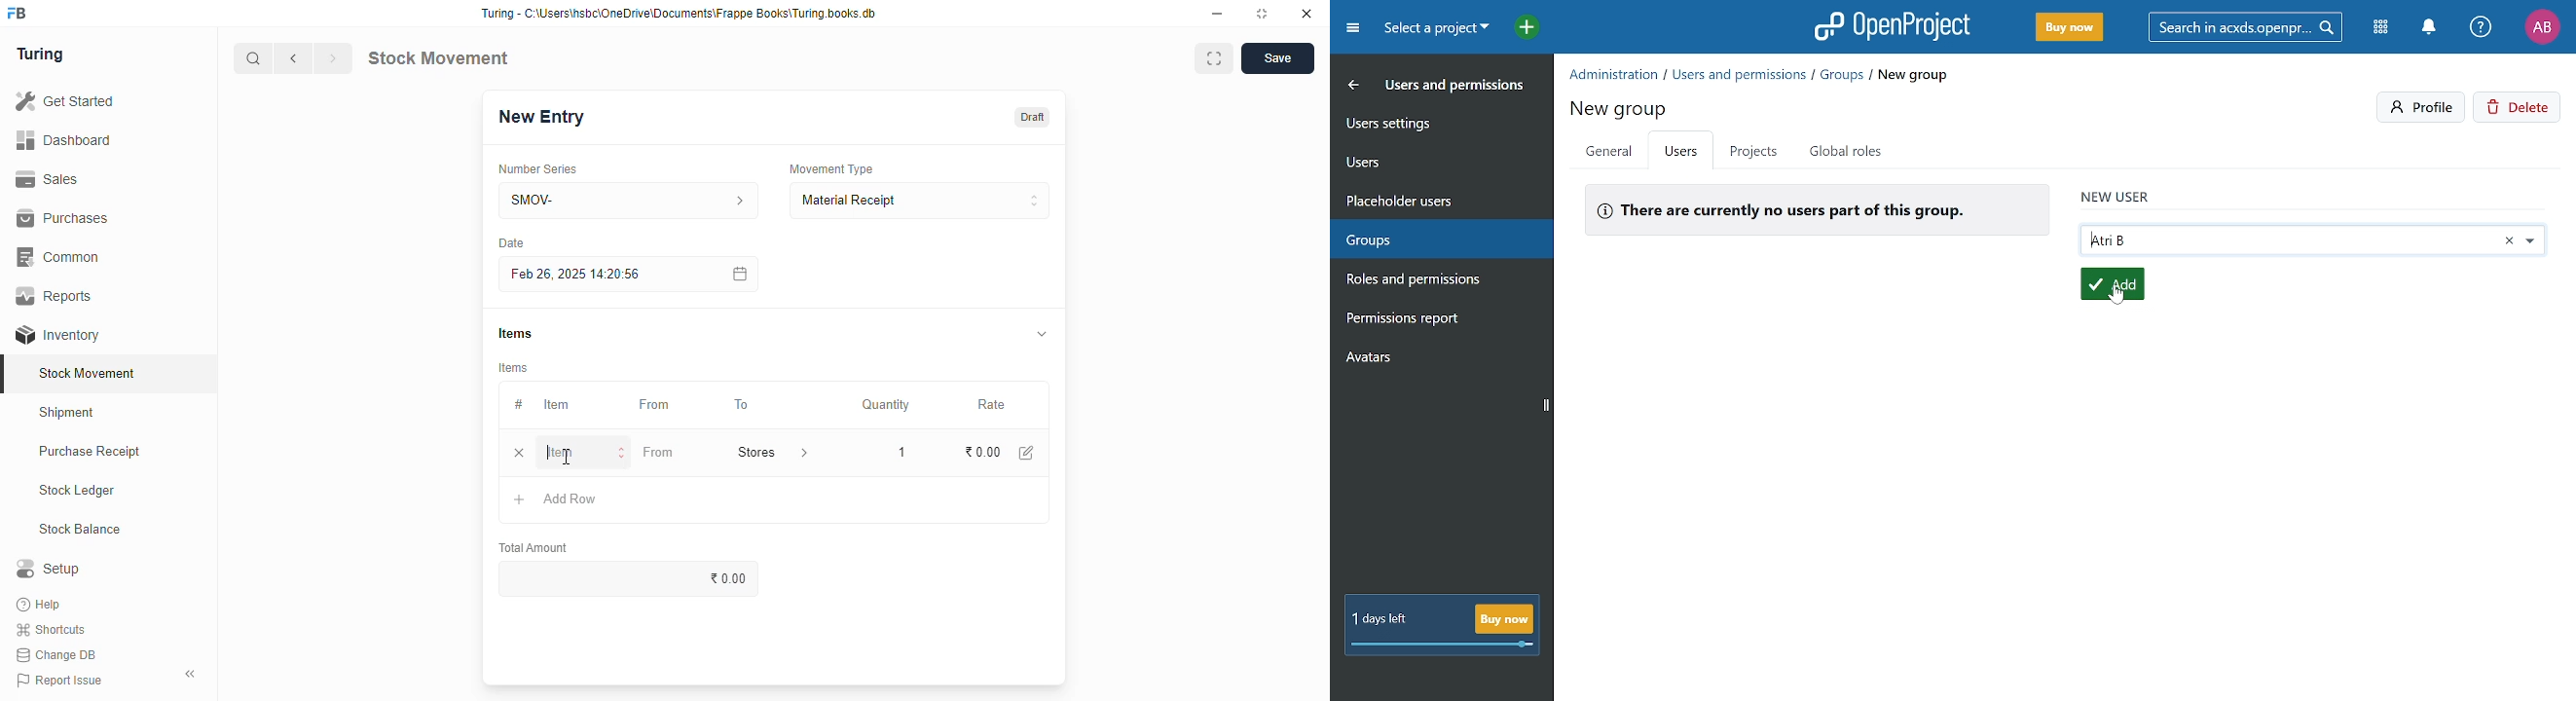 The width and height of the screenshot is (2576, 728). What do you see at coordinates (254, 58) in the screenshot?
I see `search` at bounding box center [254, 58].